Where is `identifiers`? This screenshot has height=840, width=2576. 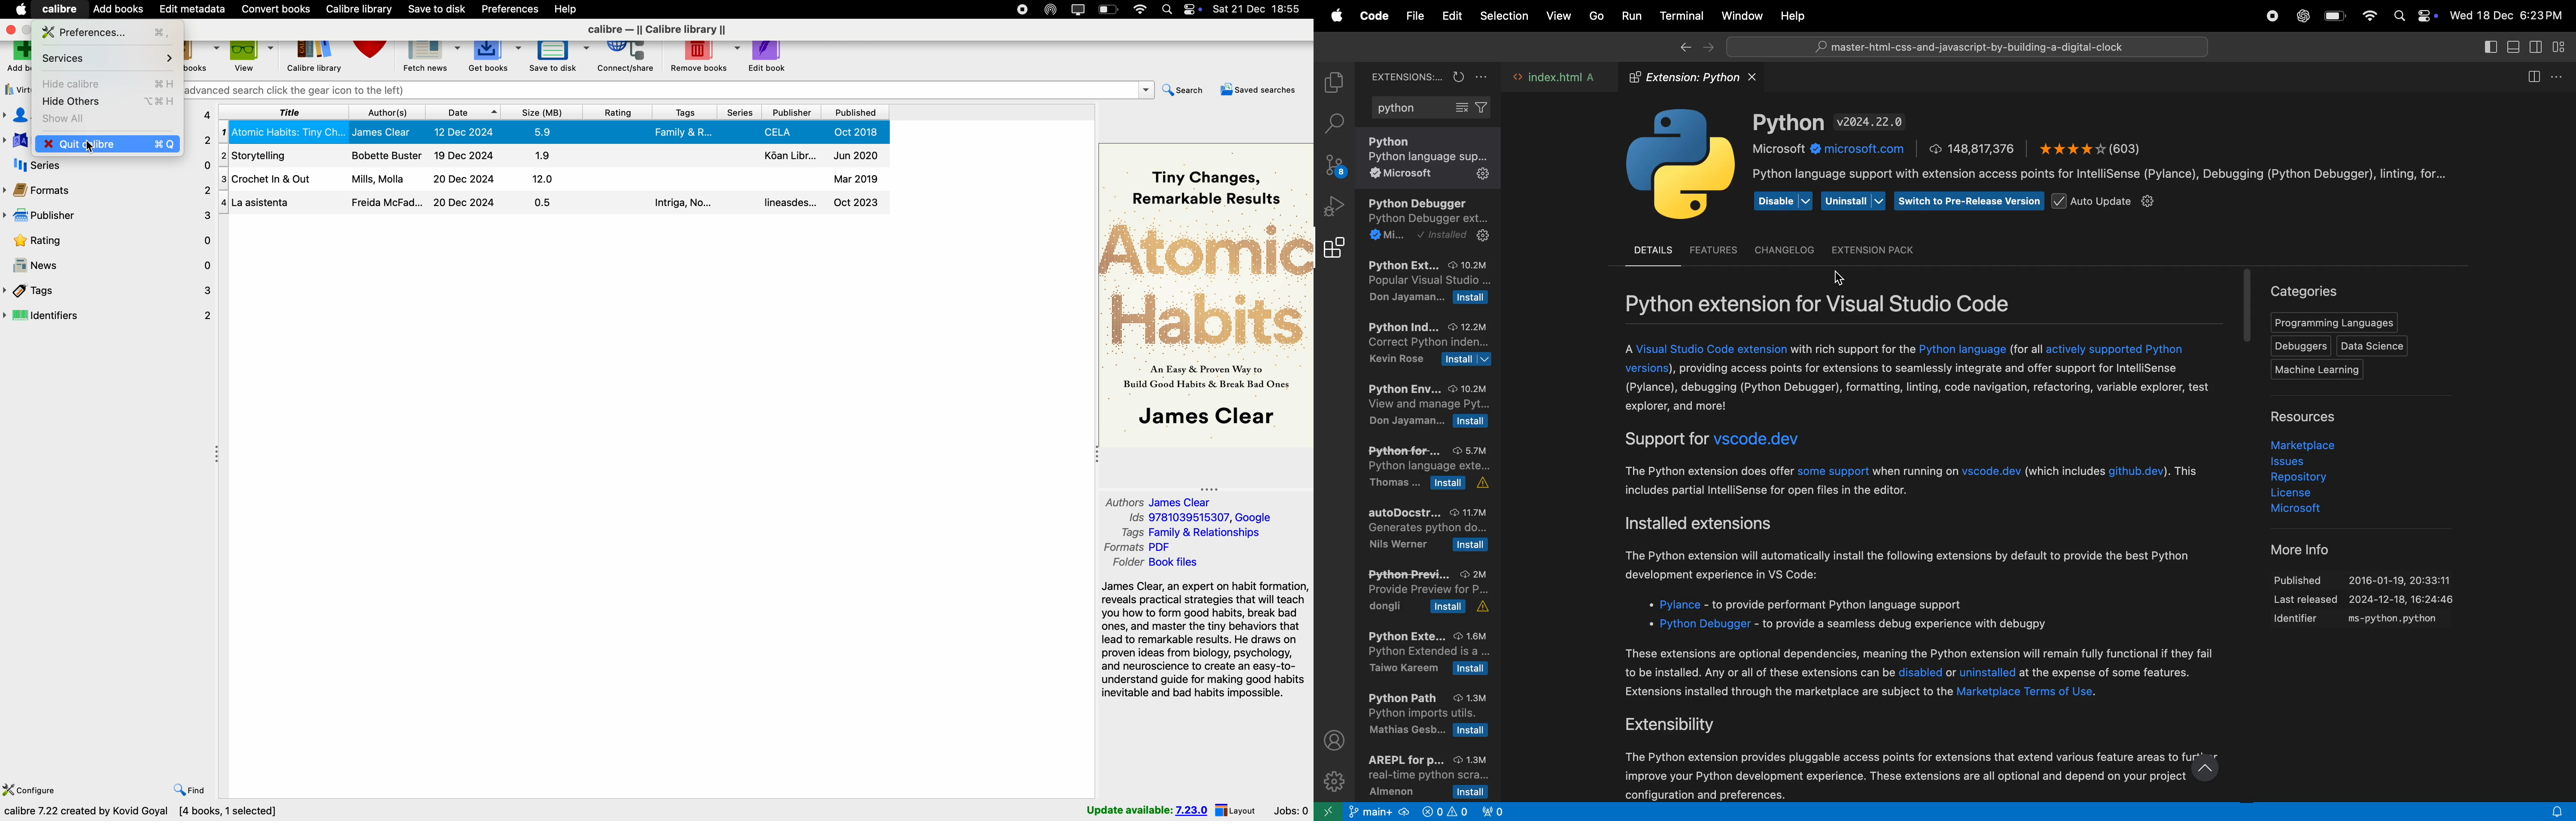
identifiers is located at coordinates (108, 317).